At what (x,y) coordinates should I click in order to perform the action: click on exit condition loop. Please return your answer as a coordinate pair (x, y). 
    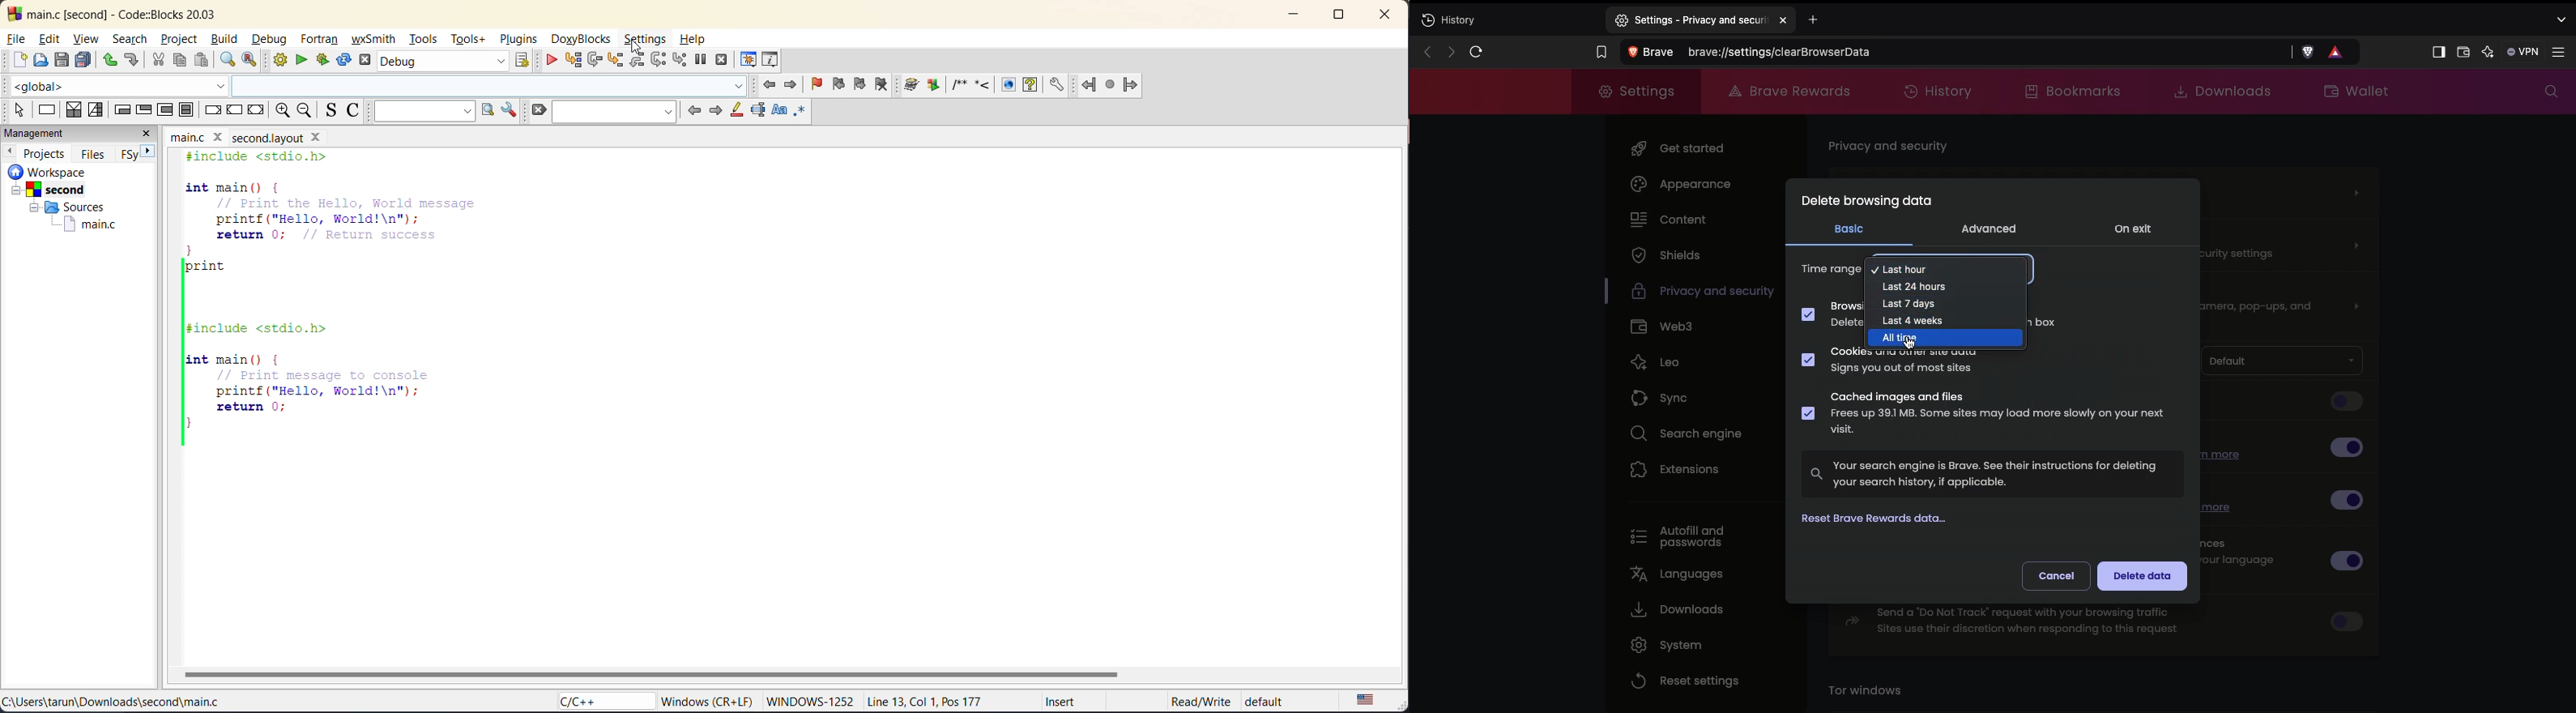
    Looking at the image, I should click on (146, 109).